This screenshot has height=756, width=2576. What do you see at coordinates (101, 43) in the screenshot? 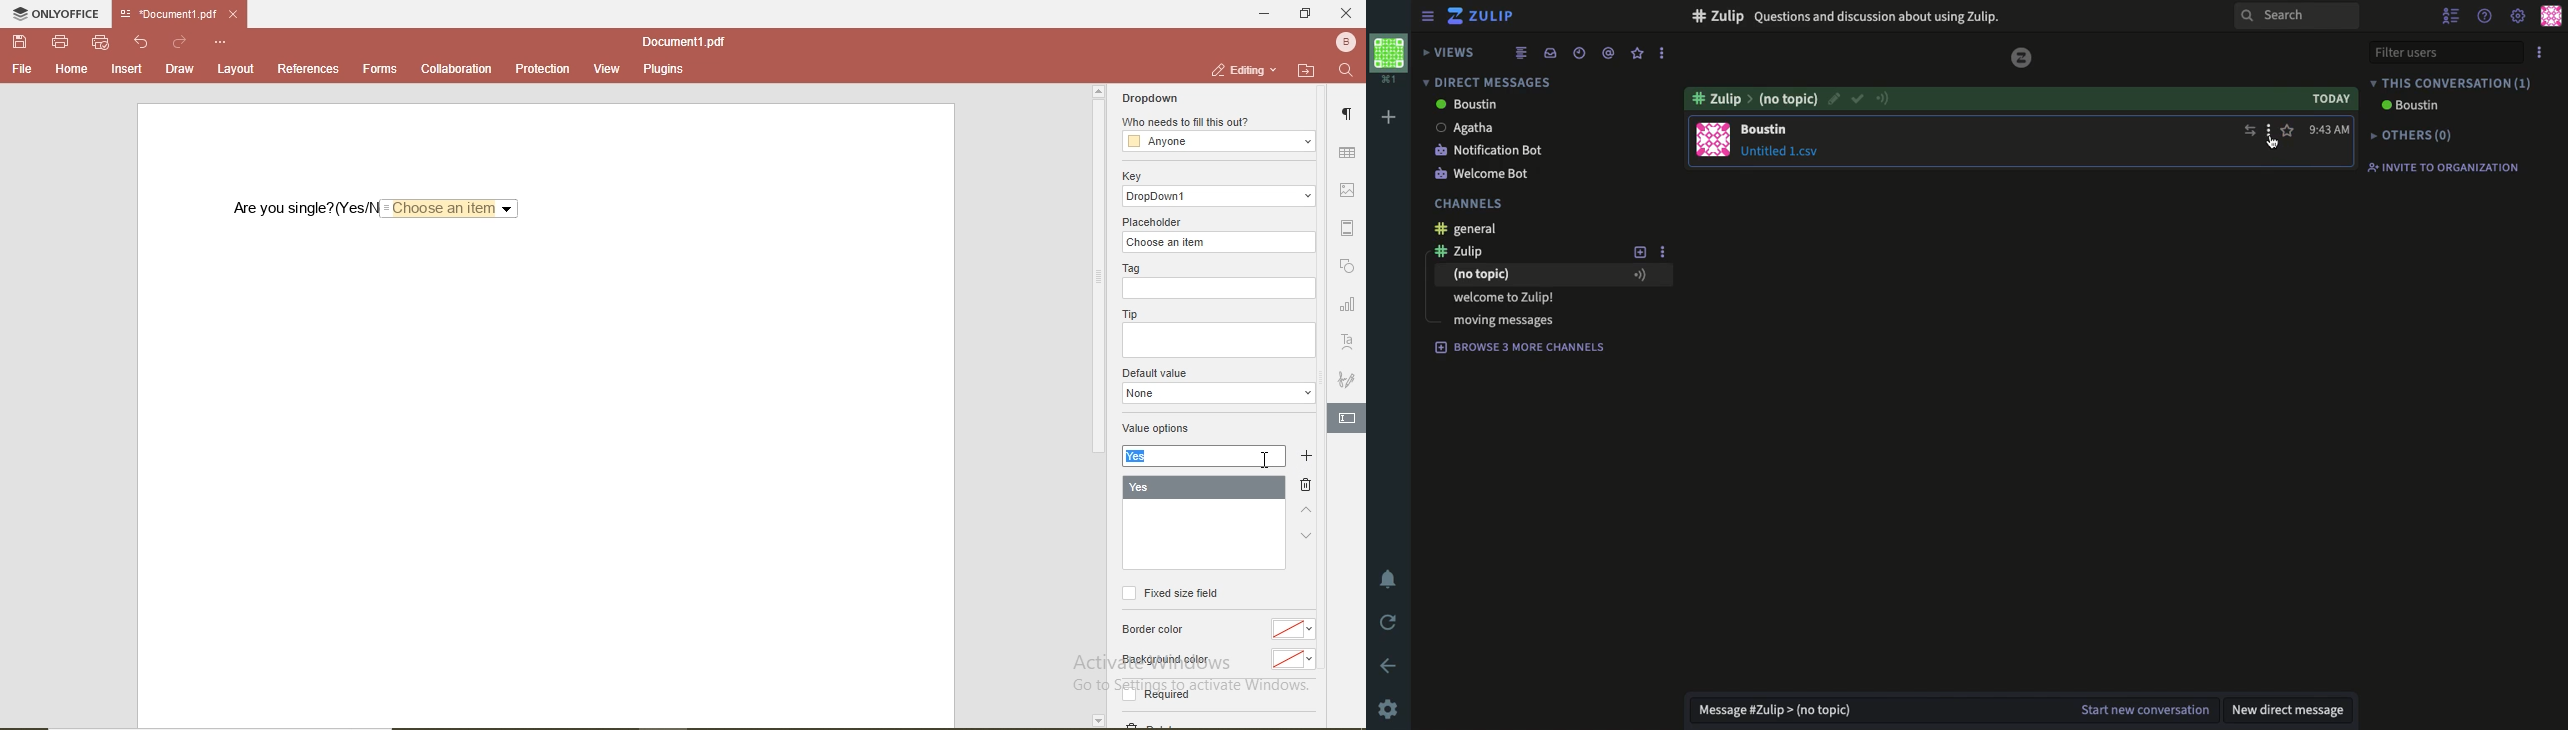
I see `quick print` at bounding box center [101, 43].